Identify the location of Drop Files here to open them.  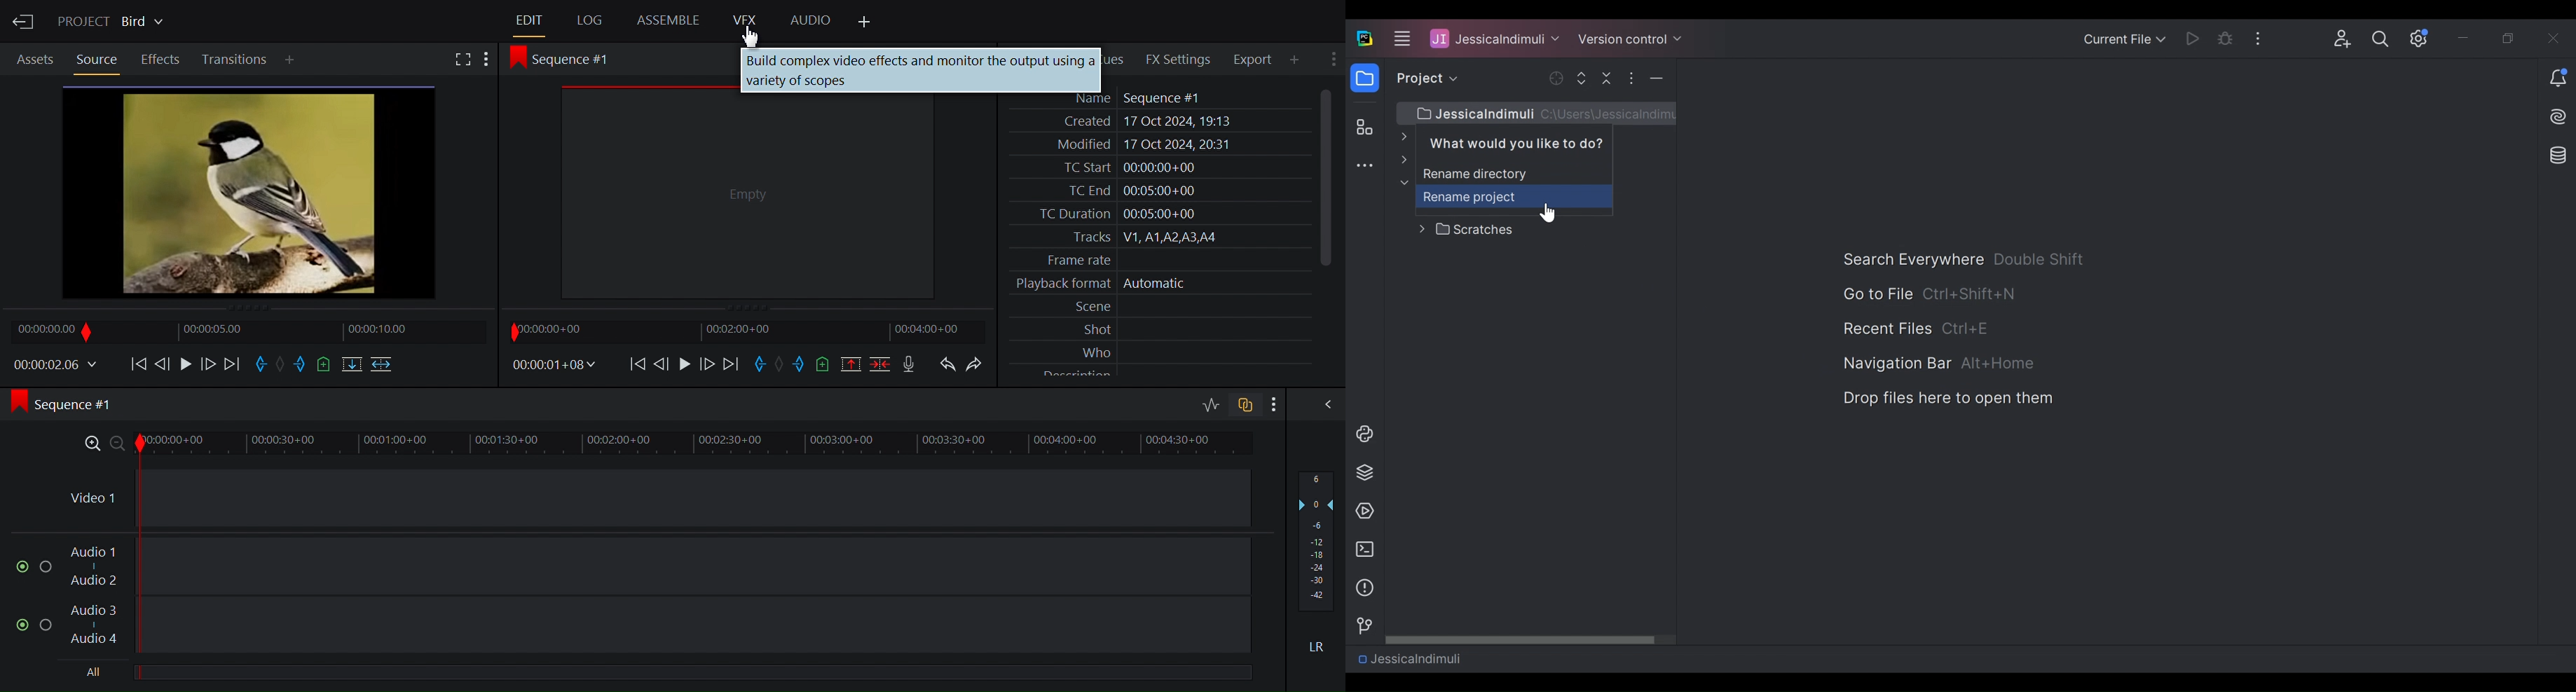
(1947, 399).